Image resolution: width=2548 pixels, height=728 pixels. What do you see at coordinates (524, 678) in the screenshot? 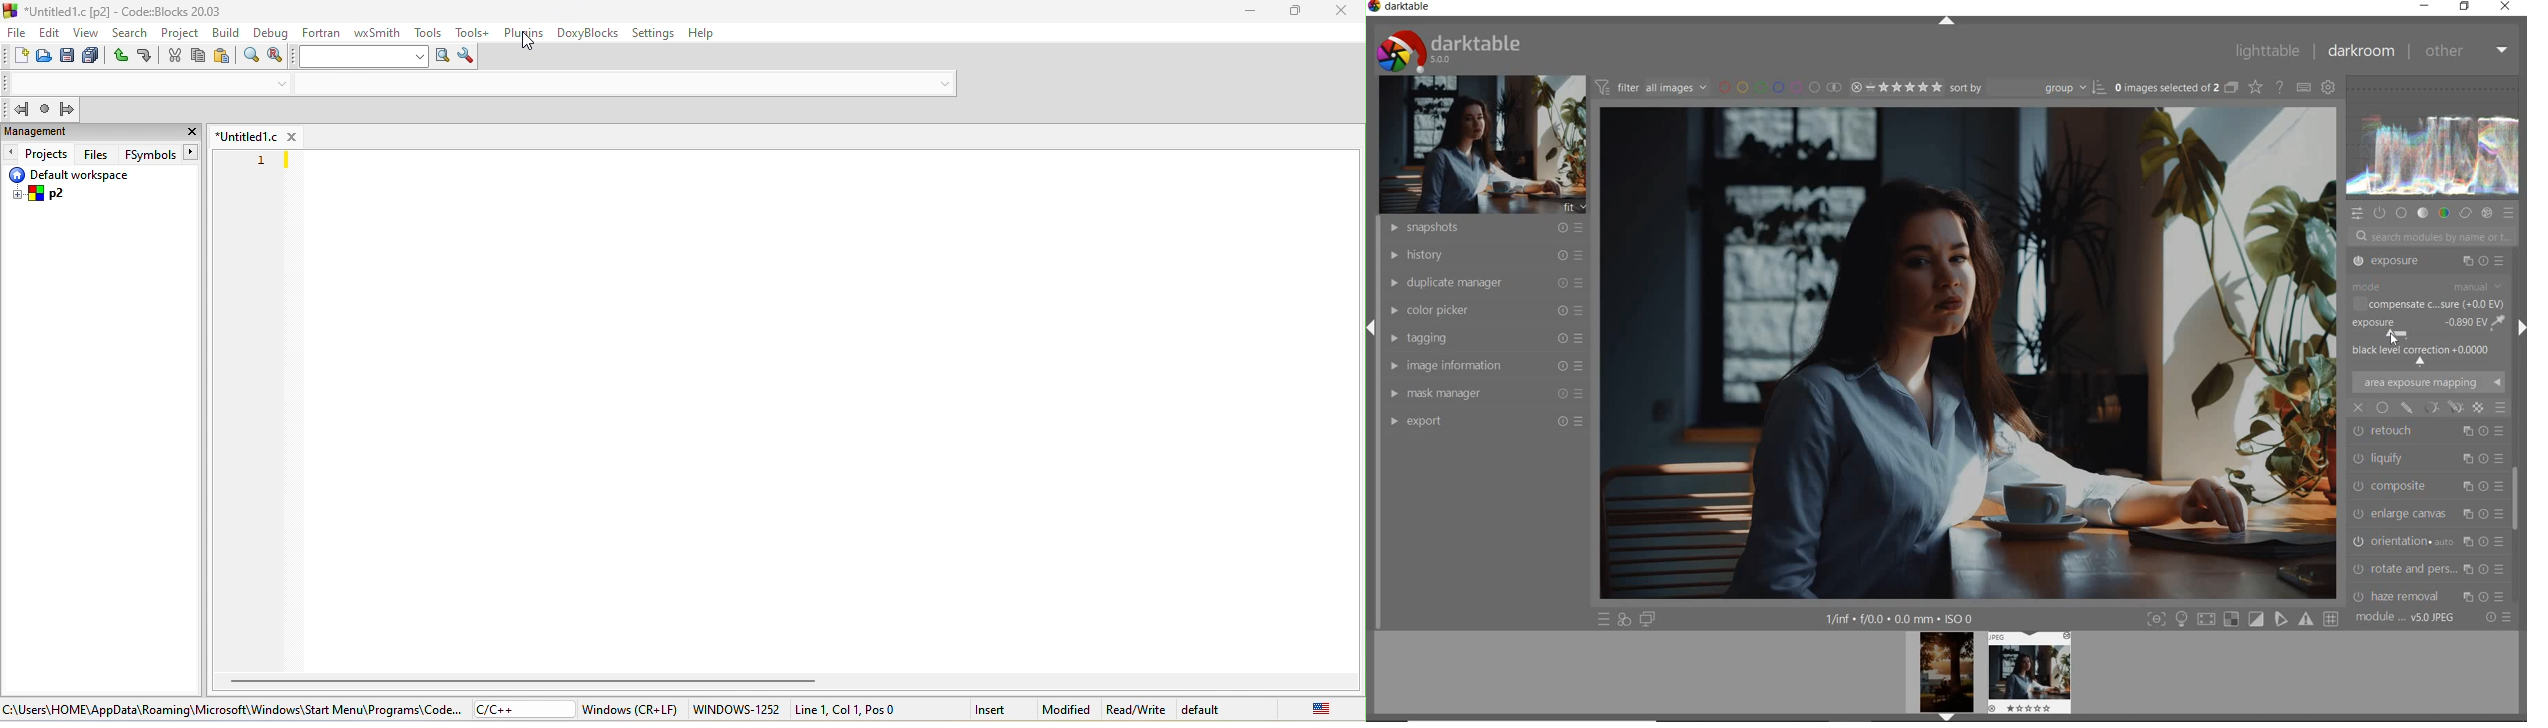
I see `horizontal scroll bar` at bounding box center [524, 678].